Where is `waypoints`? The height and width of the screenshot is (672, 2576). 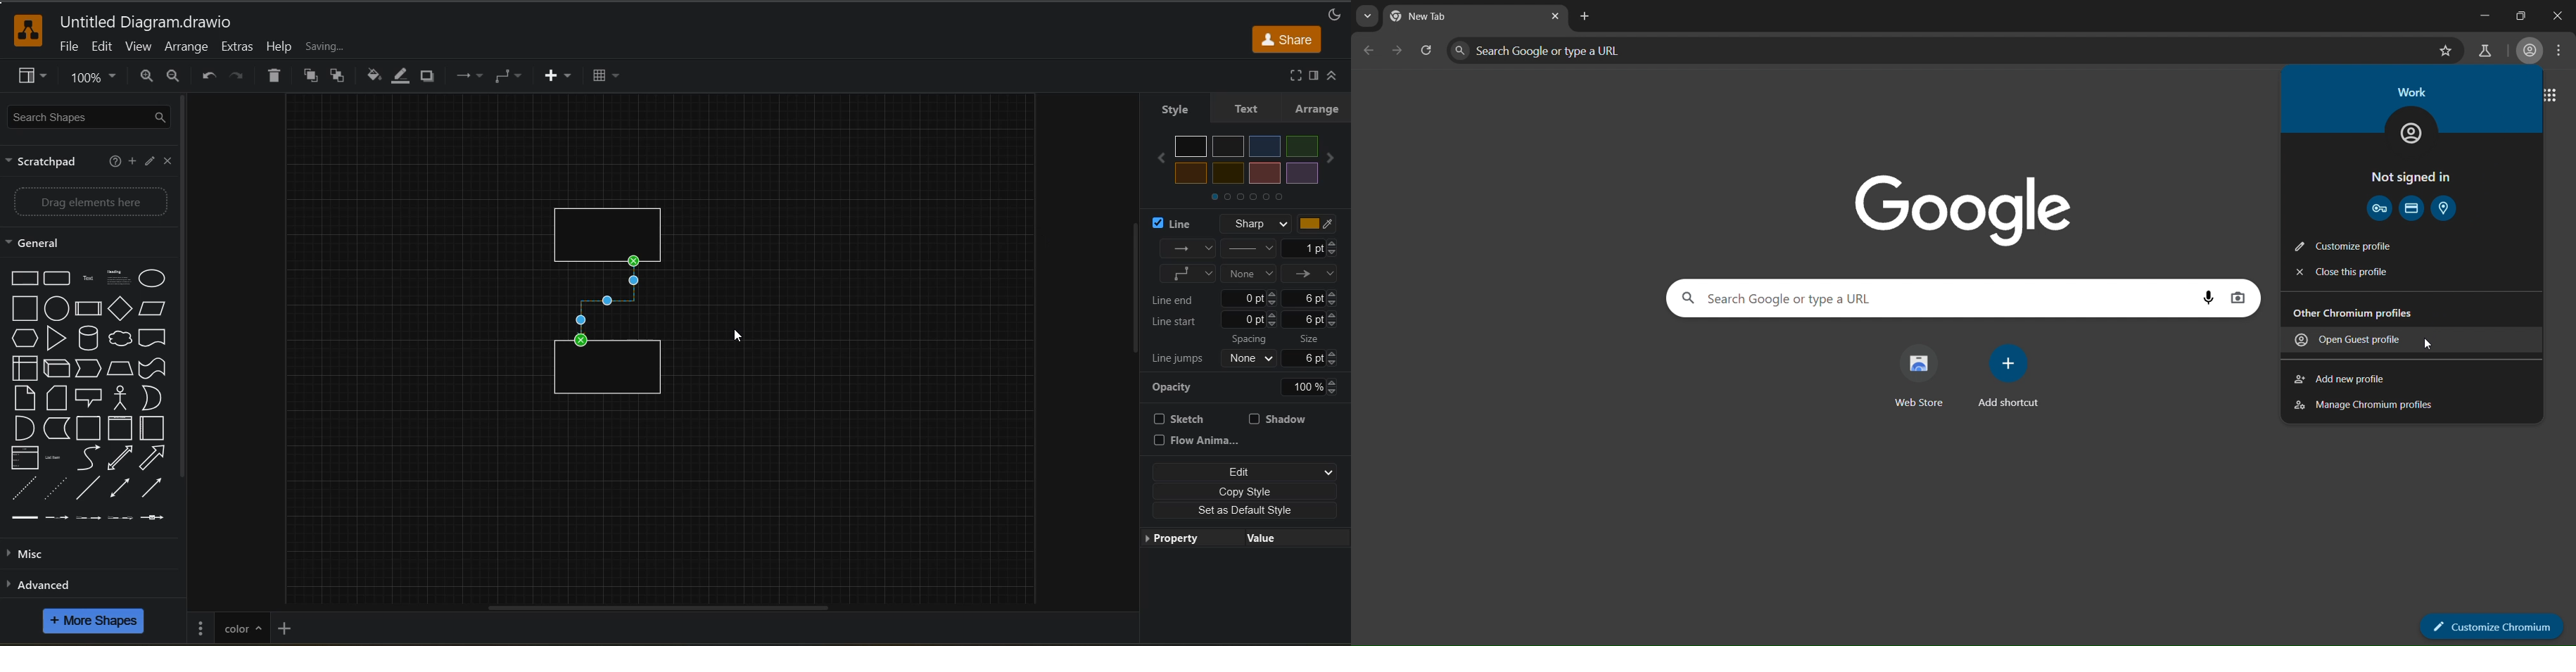 waypoints is located at coordinates (467, 77).